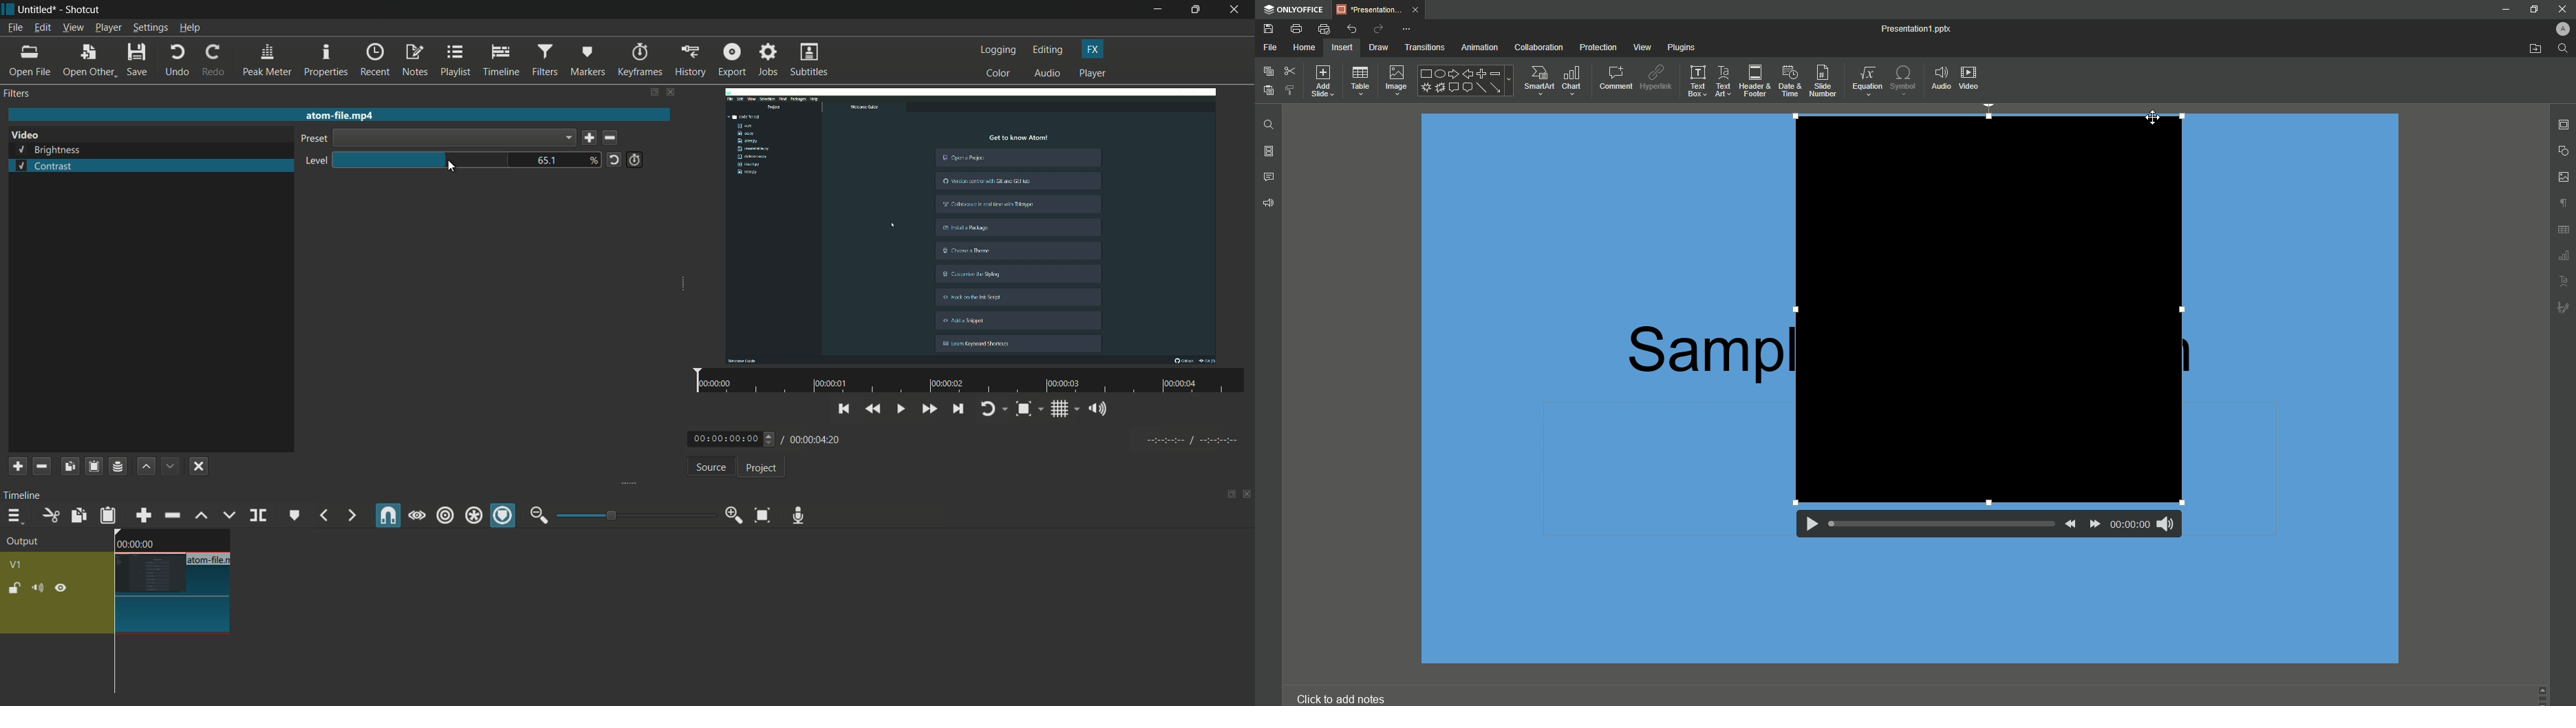  What do you see at coordinates (1158, 10) in the screenshot?
I see `minimize` at bounding box center [1158, 10].